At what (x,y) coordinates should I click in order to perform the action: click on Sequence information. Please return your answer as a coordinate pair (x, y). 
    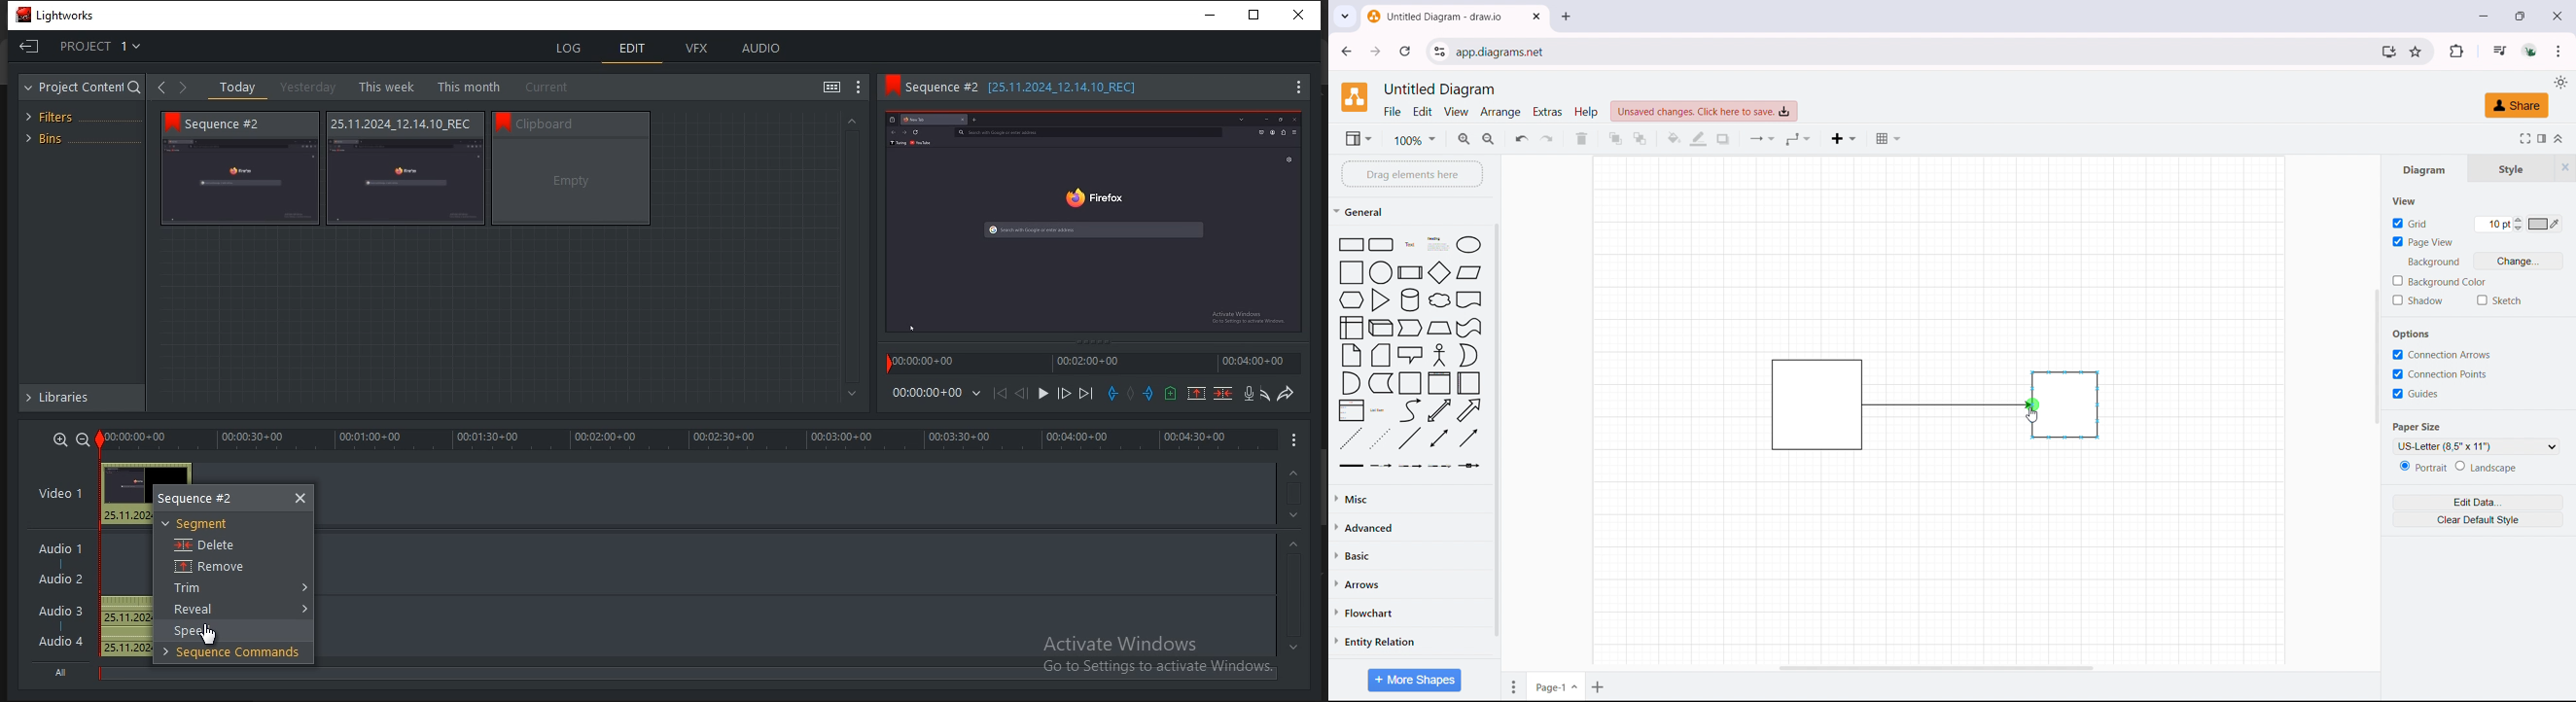
    Looking at the image, I should click on (400, 124).